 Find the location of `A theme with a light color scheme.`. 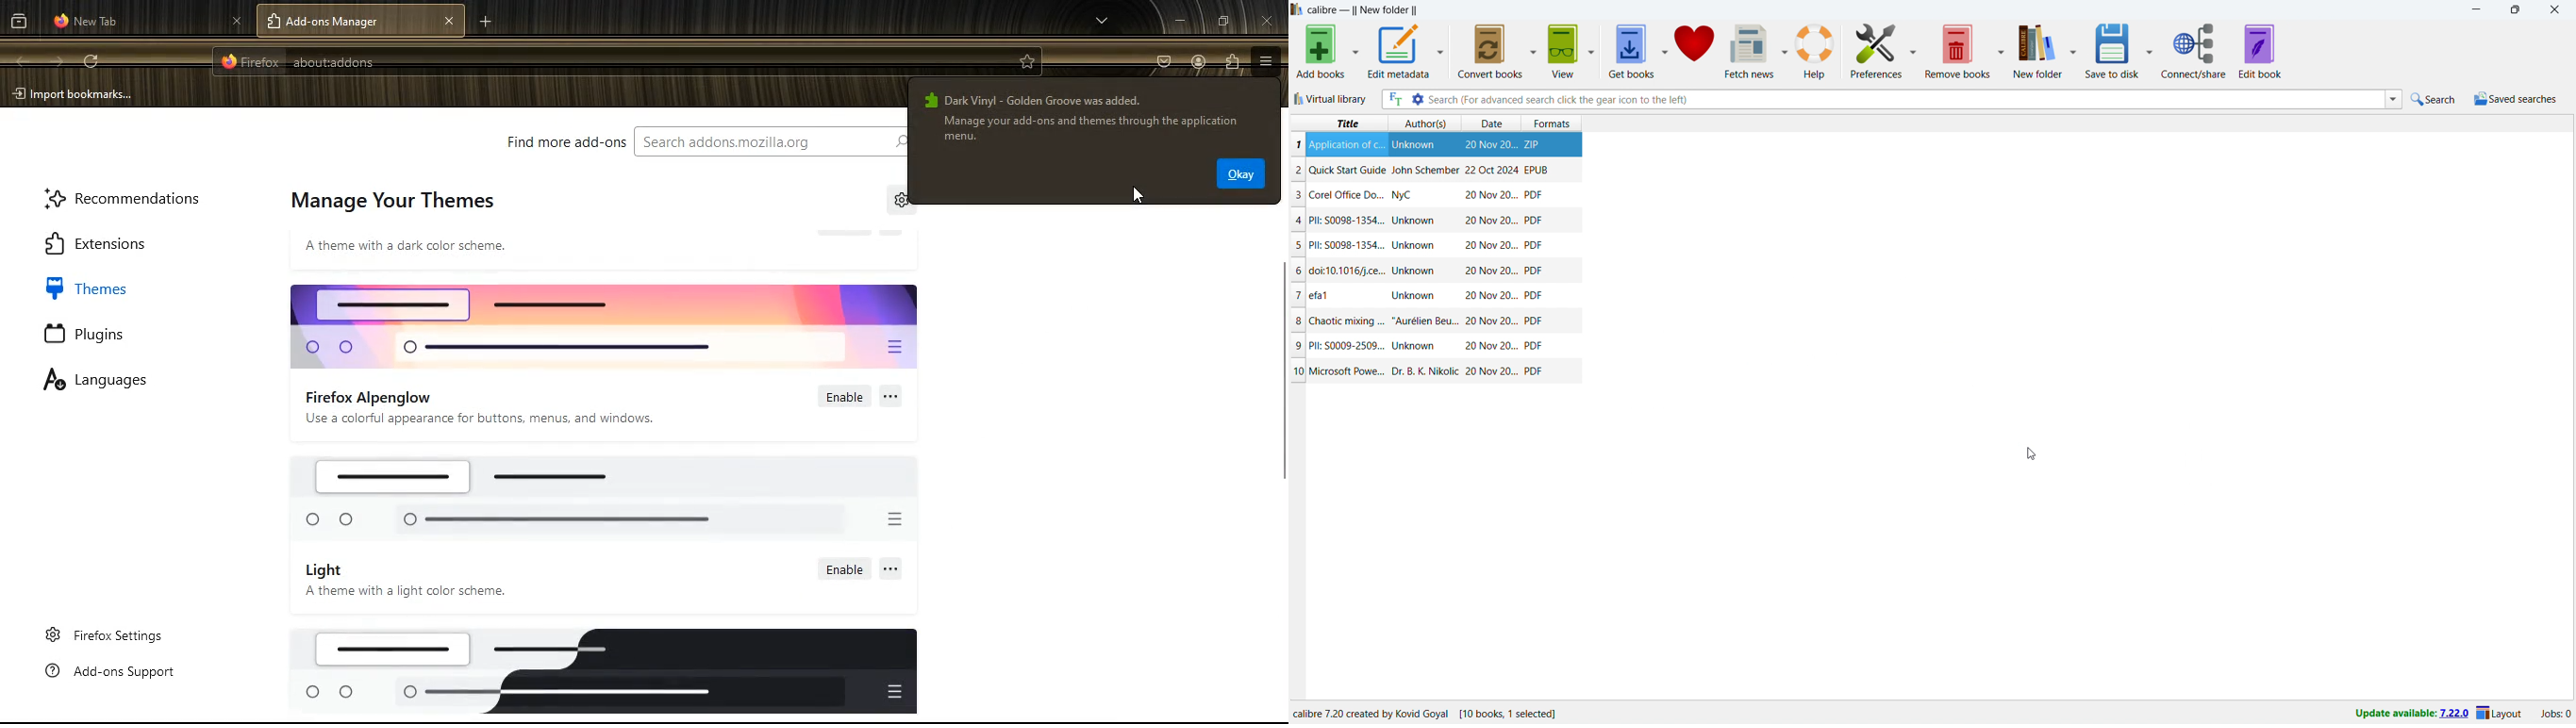

A theme with a light color scheme. is located at coordinates (407, 592).